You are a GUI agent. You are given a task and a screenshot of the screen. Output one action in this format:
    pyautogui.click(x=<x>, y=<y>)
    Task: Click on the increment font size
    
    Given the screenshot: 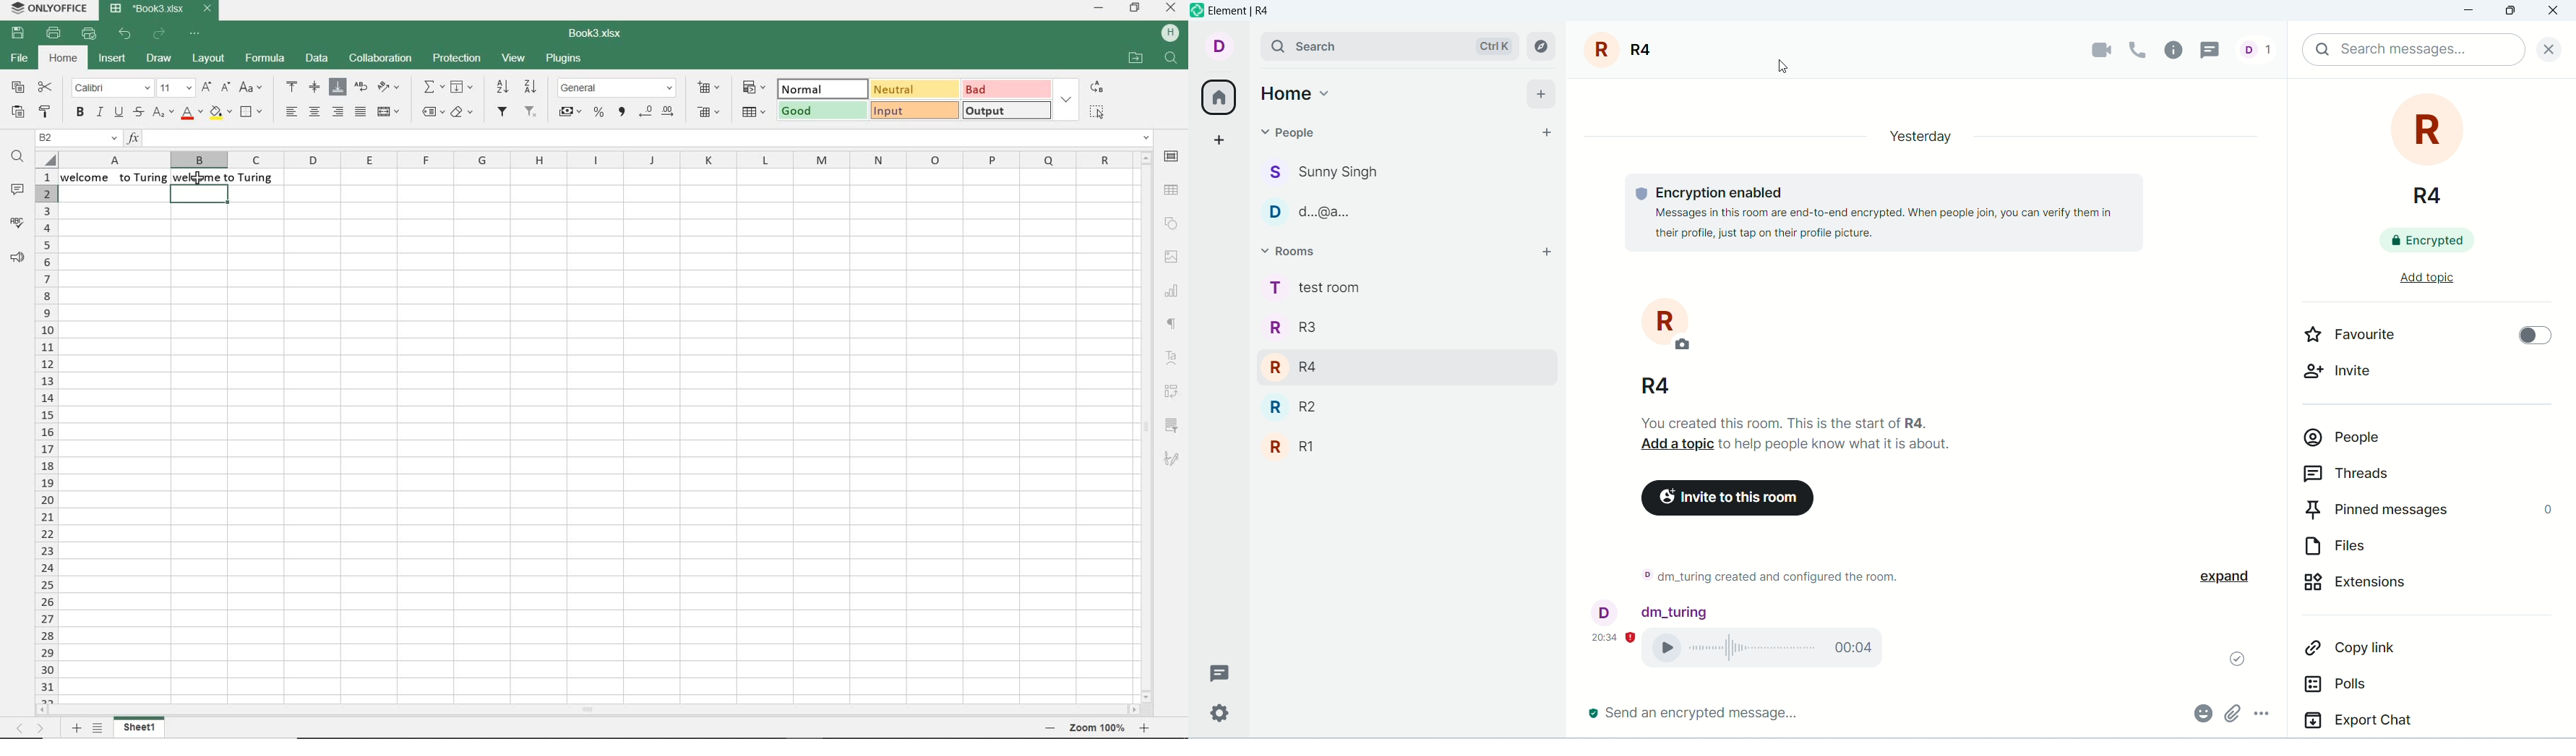 What is the action you would take?
    pyautogui.click(x=206, y=88)
    